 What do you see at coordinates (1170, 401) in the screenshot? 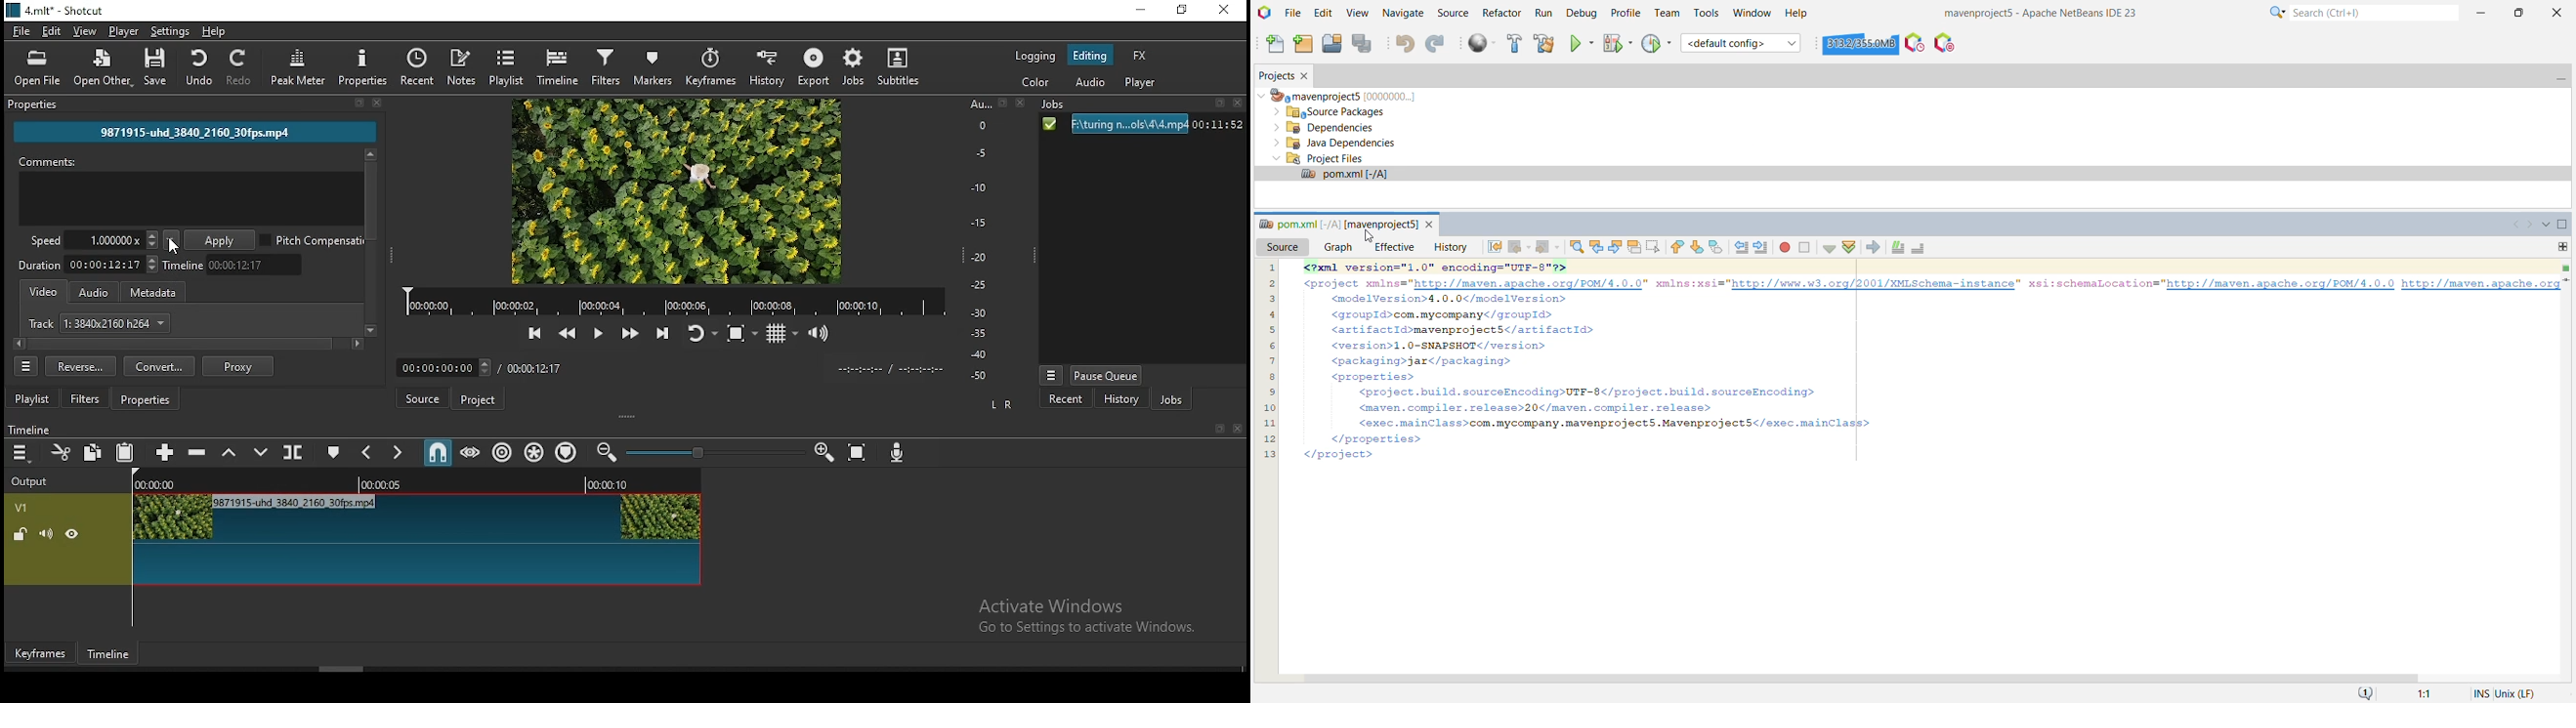
I see `jobs` at bounding box center [1170, 401].